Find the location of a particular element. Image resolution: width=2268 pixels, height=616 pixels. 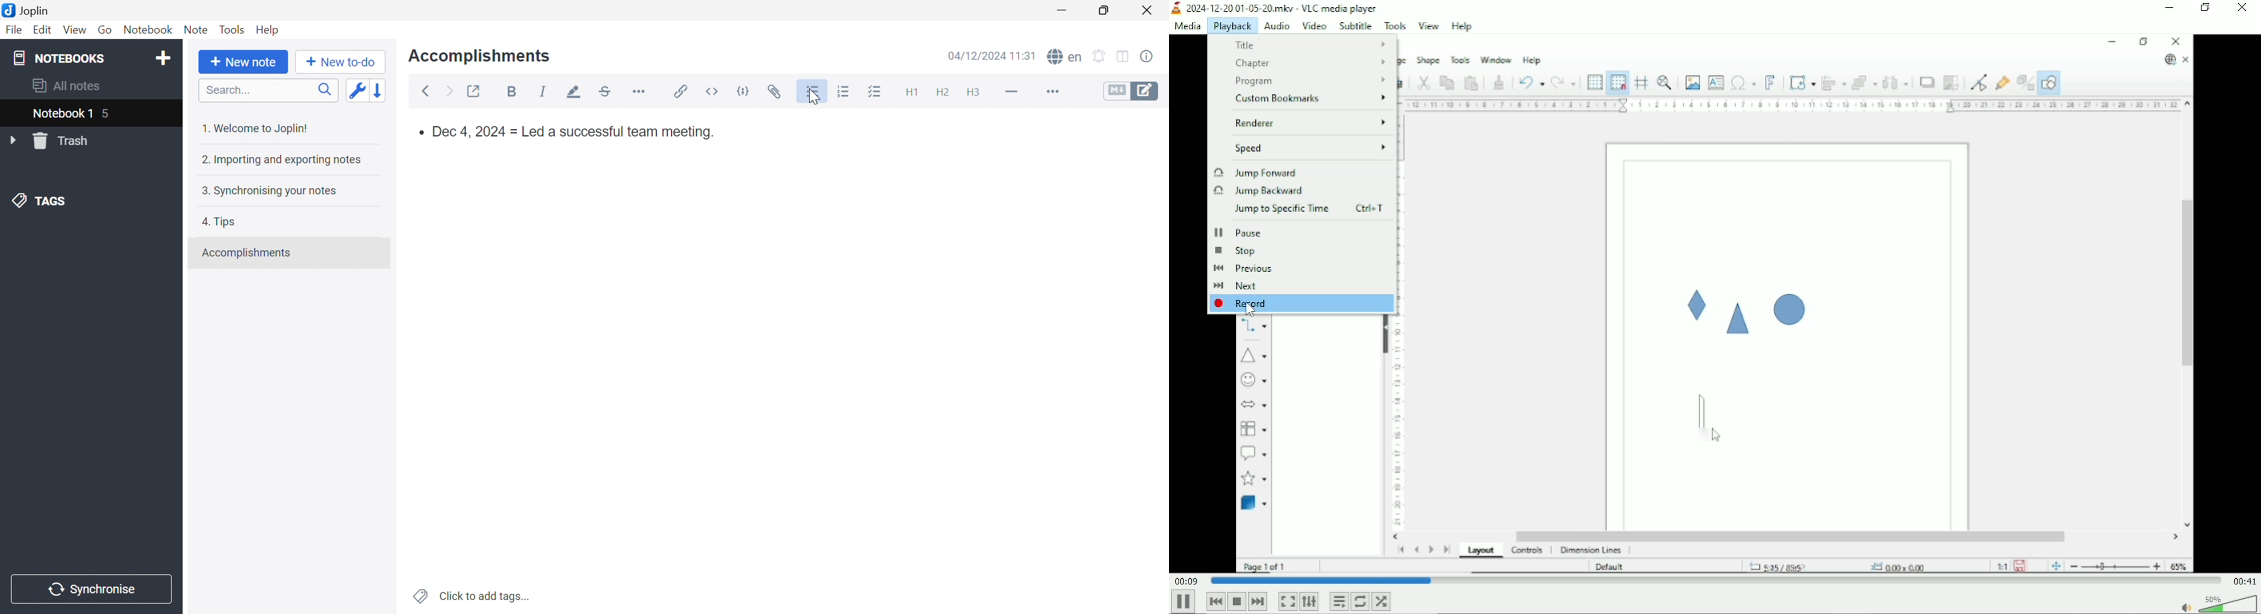

Drop Down is located at coordinates (13, 139).